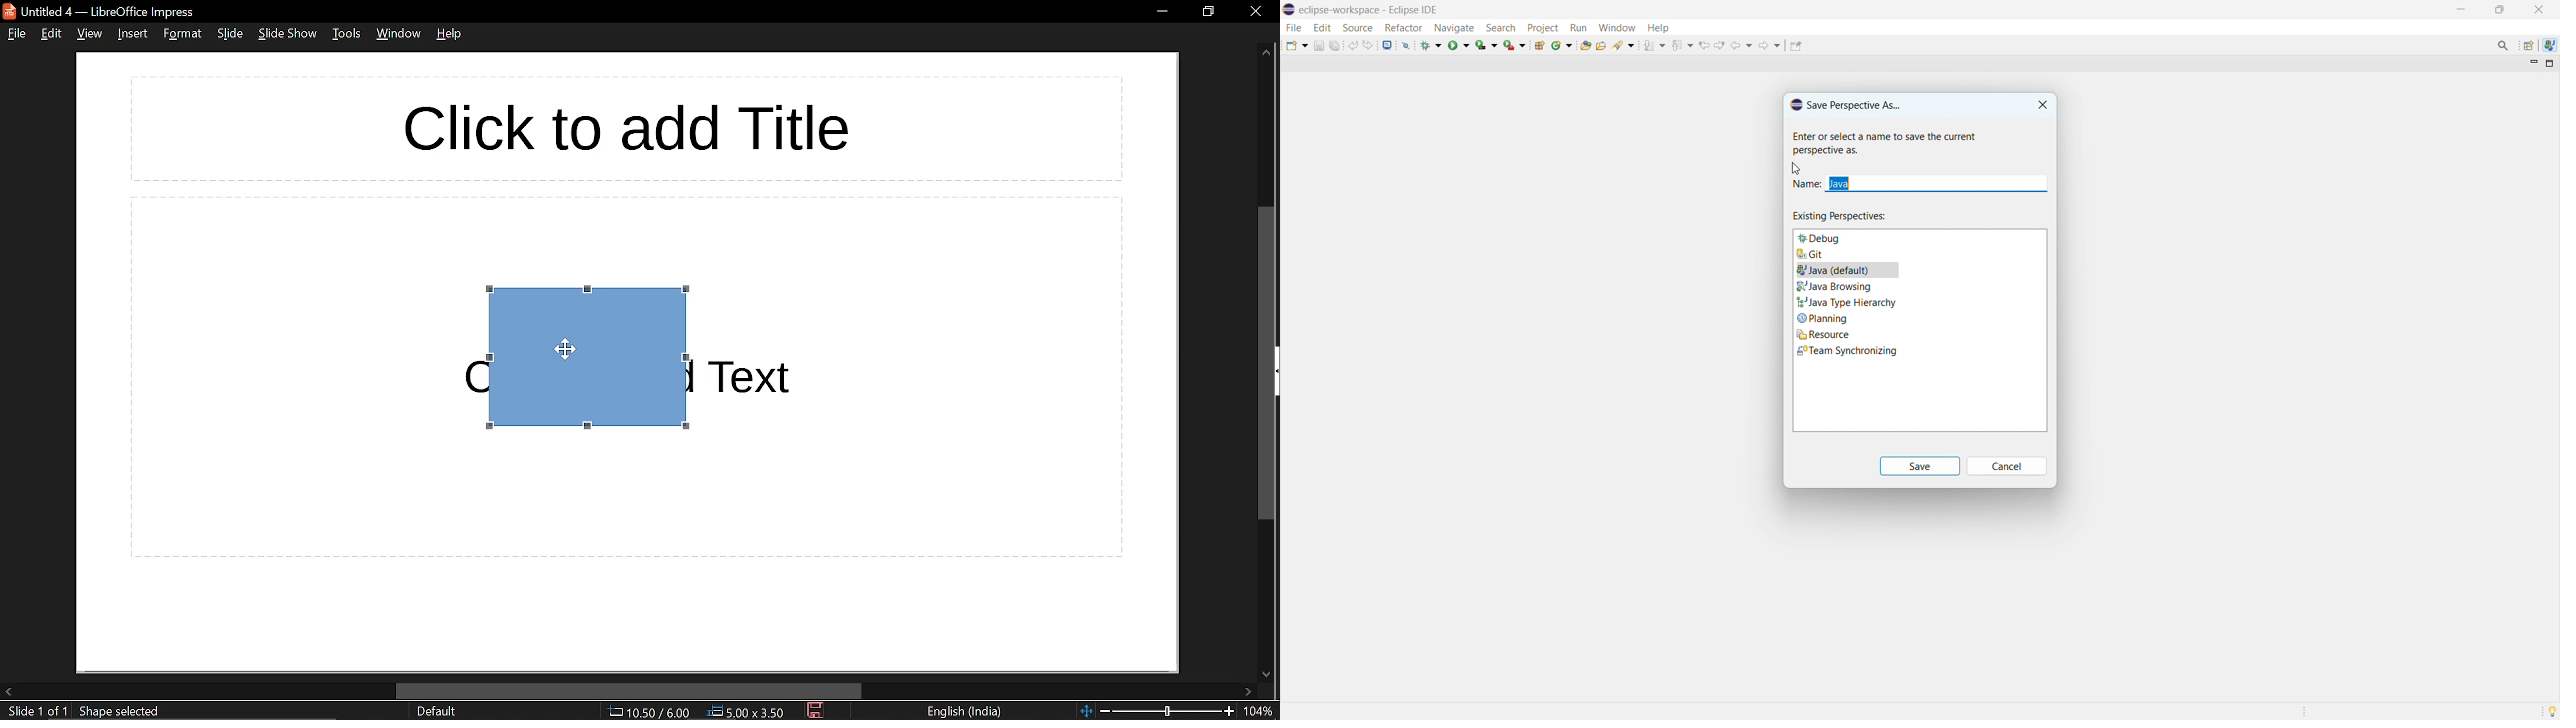 This screenshot has width=2576, height=728. I want to click on insert, so click(131, 34).